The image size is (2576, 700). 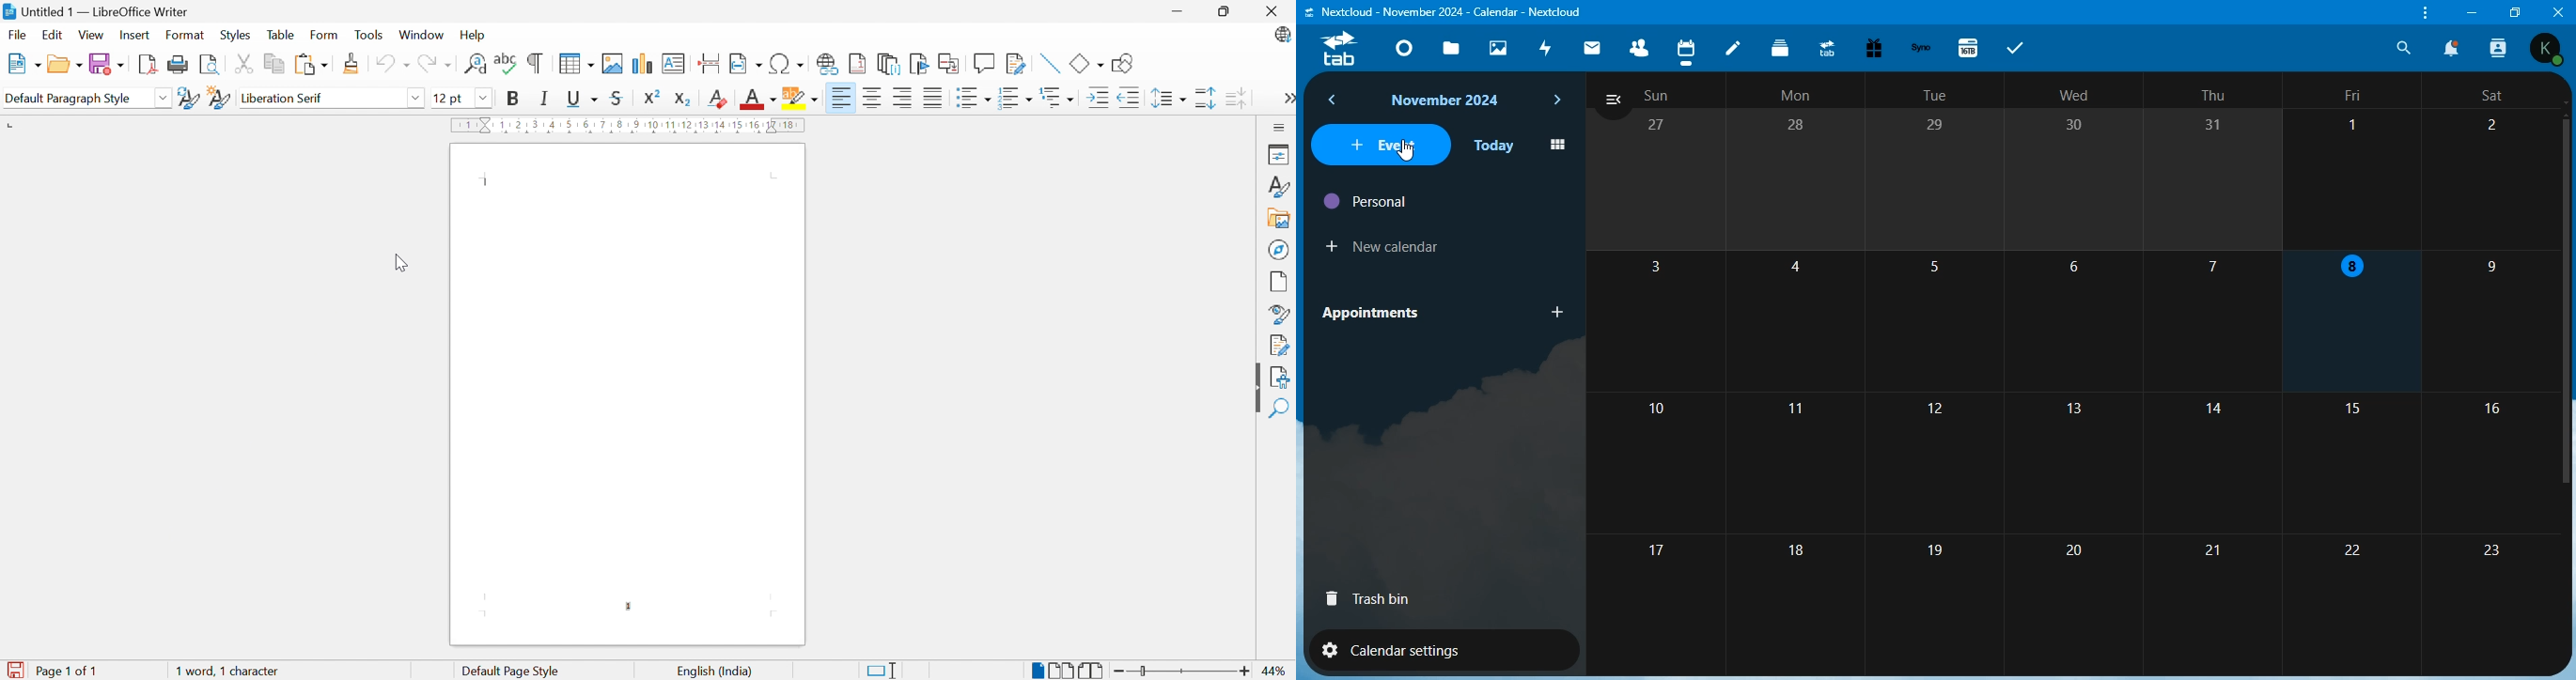 I want to click on add, so click(x=1553, y=315).